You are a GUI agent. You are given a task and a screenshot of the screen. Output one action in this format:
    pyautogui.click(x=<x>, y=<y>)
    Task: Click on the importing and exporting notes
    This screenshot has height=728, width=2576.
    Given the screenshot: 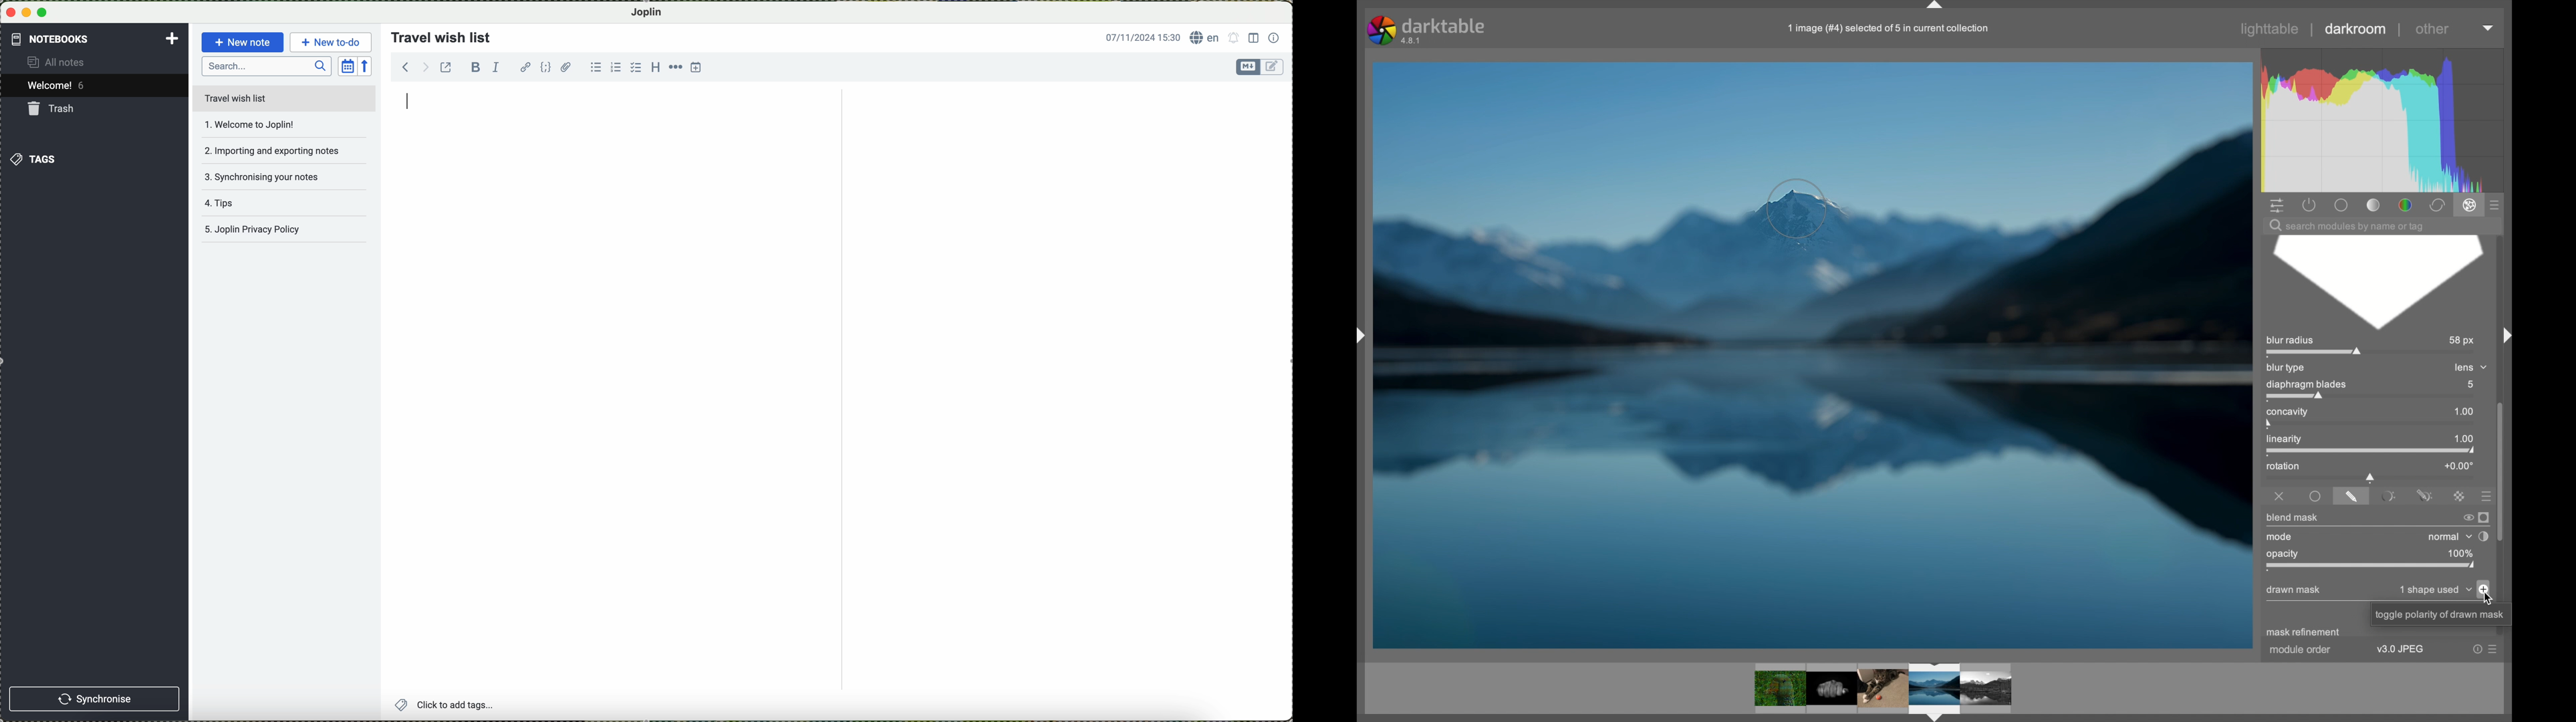 What is the action you would take?
    pyautogui.click(x=271, y=150)
    